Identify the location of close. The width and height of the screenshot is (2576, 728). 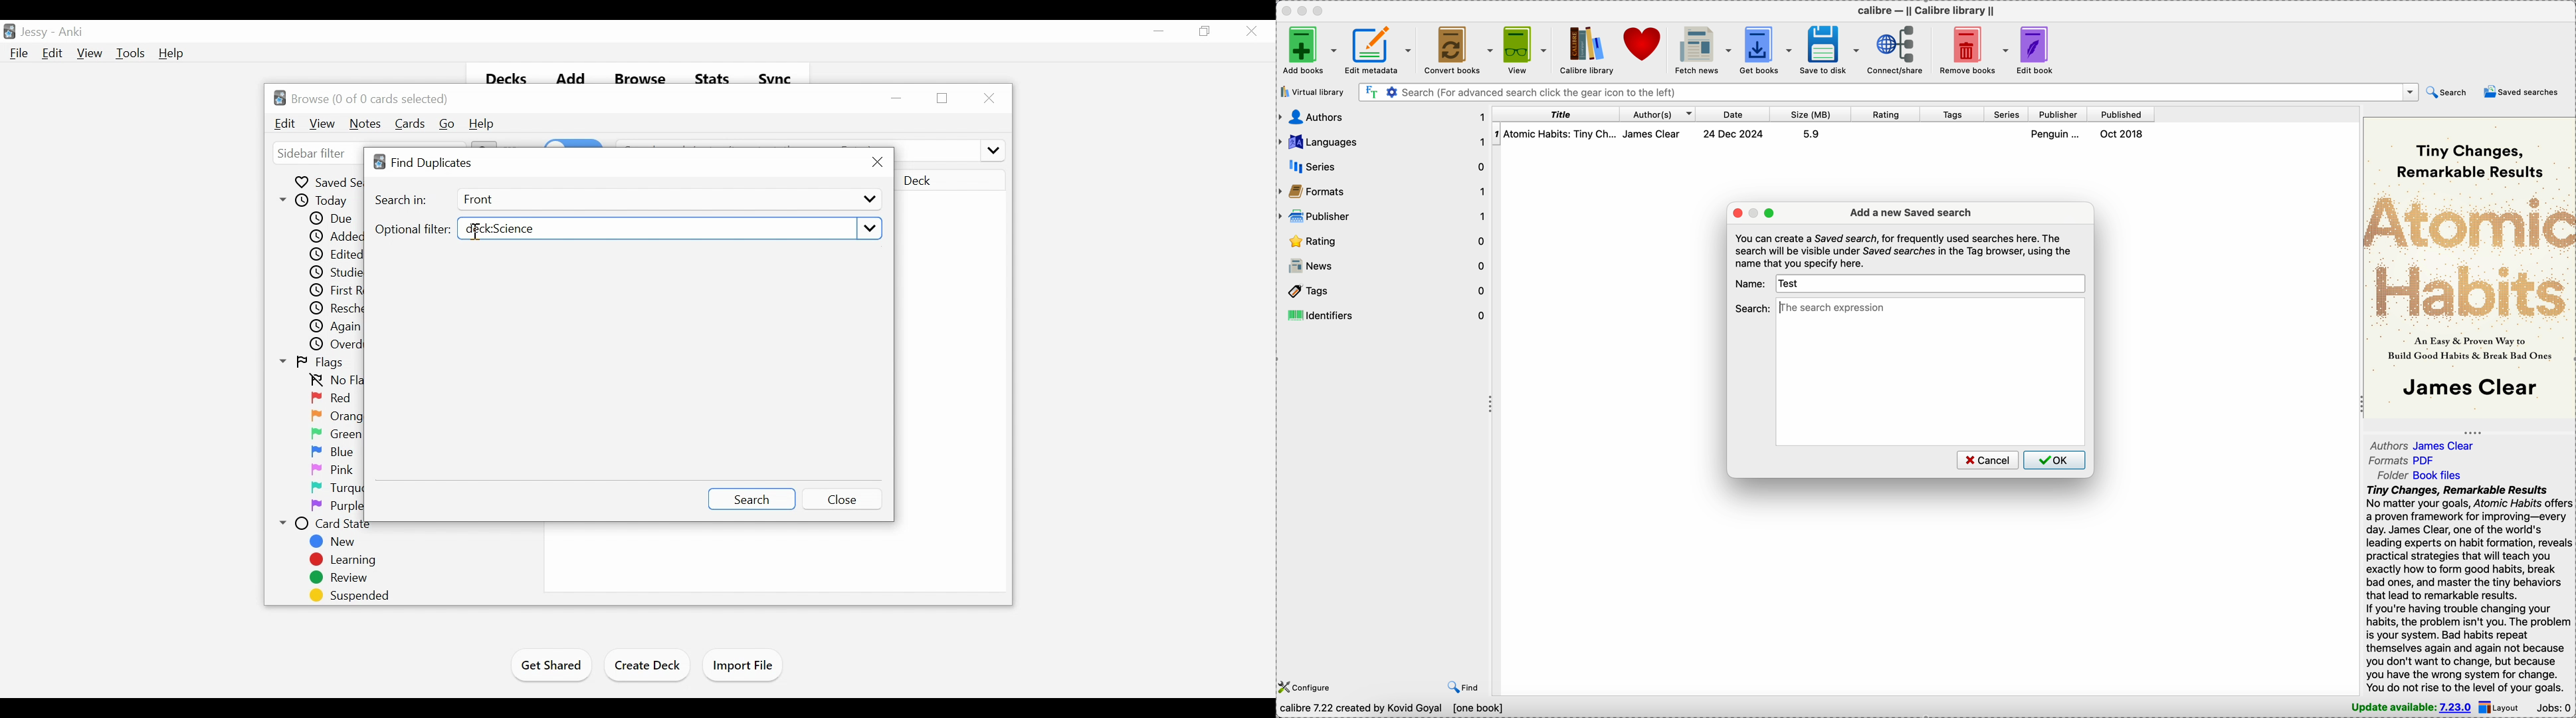
(1285, 10).